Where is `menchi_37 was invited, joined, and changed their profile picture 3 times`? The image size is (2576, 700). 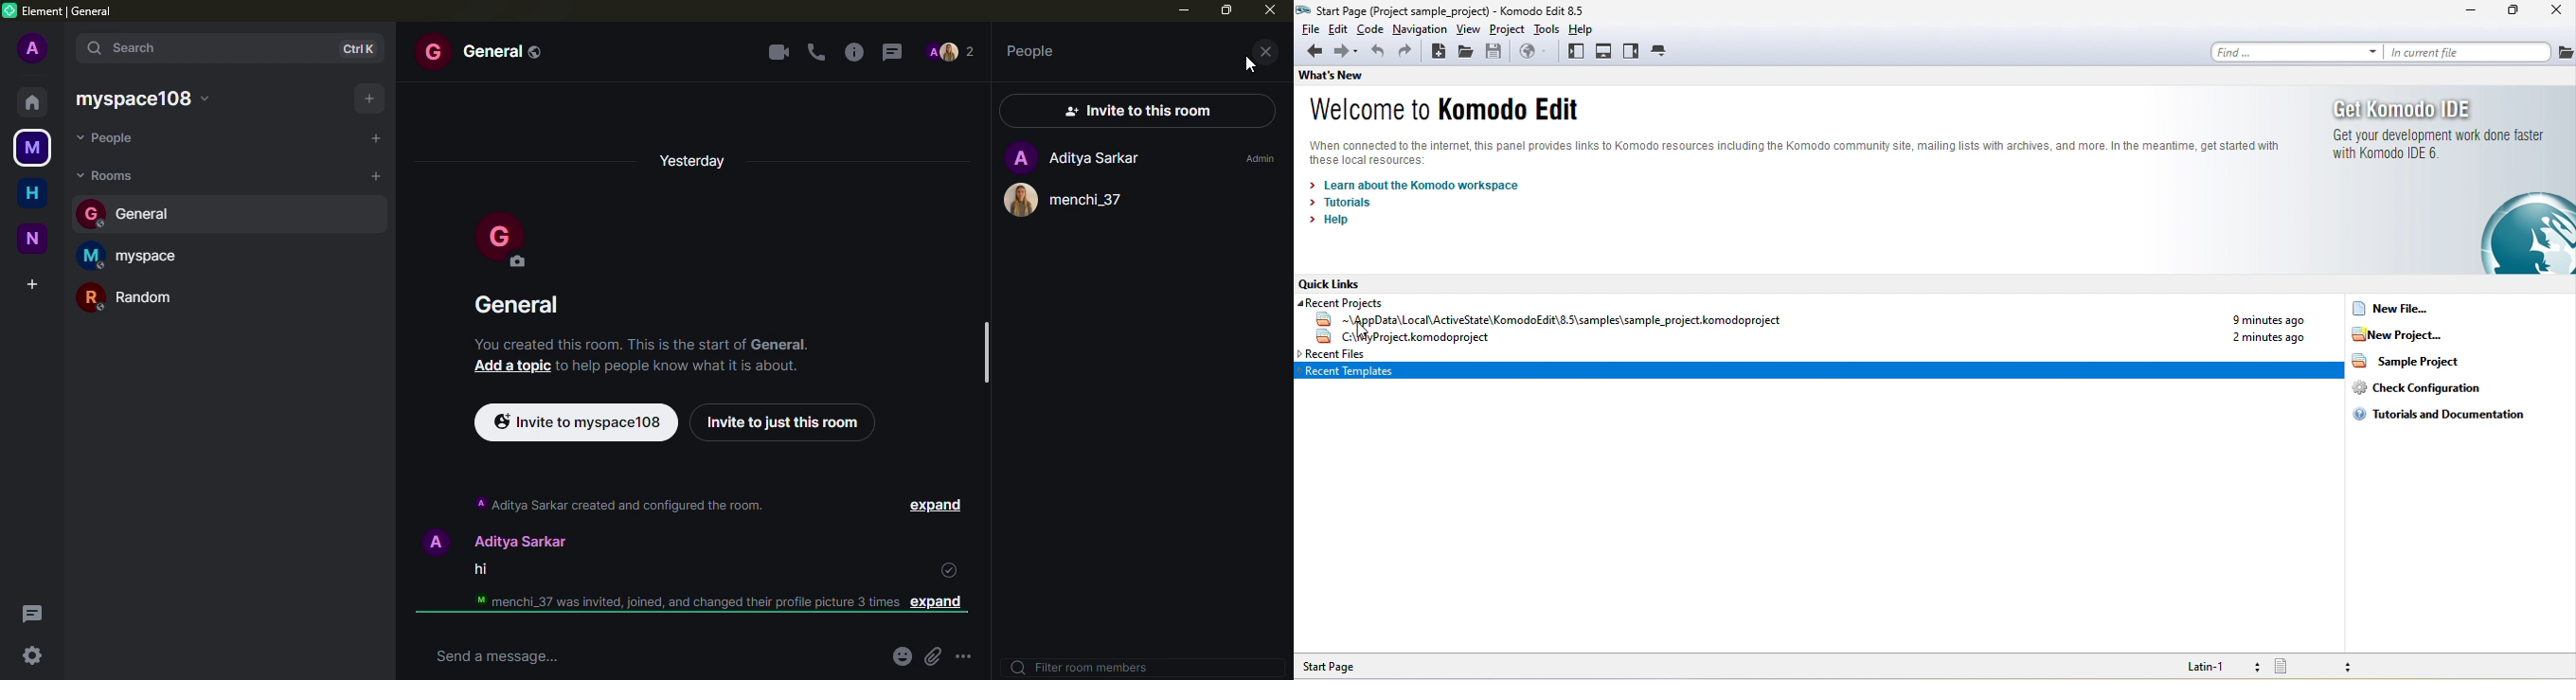 menchi_37 was invited, joined, and changed their profile picture 3 times is located at coordinates (675, 602).